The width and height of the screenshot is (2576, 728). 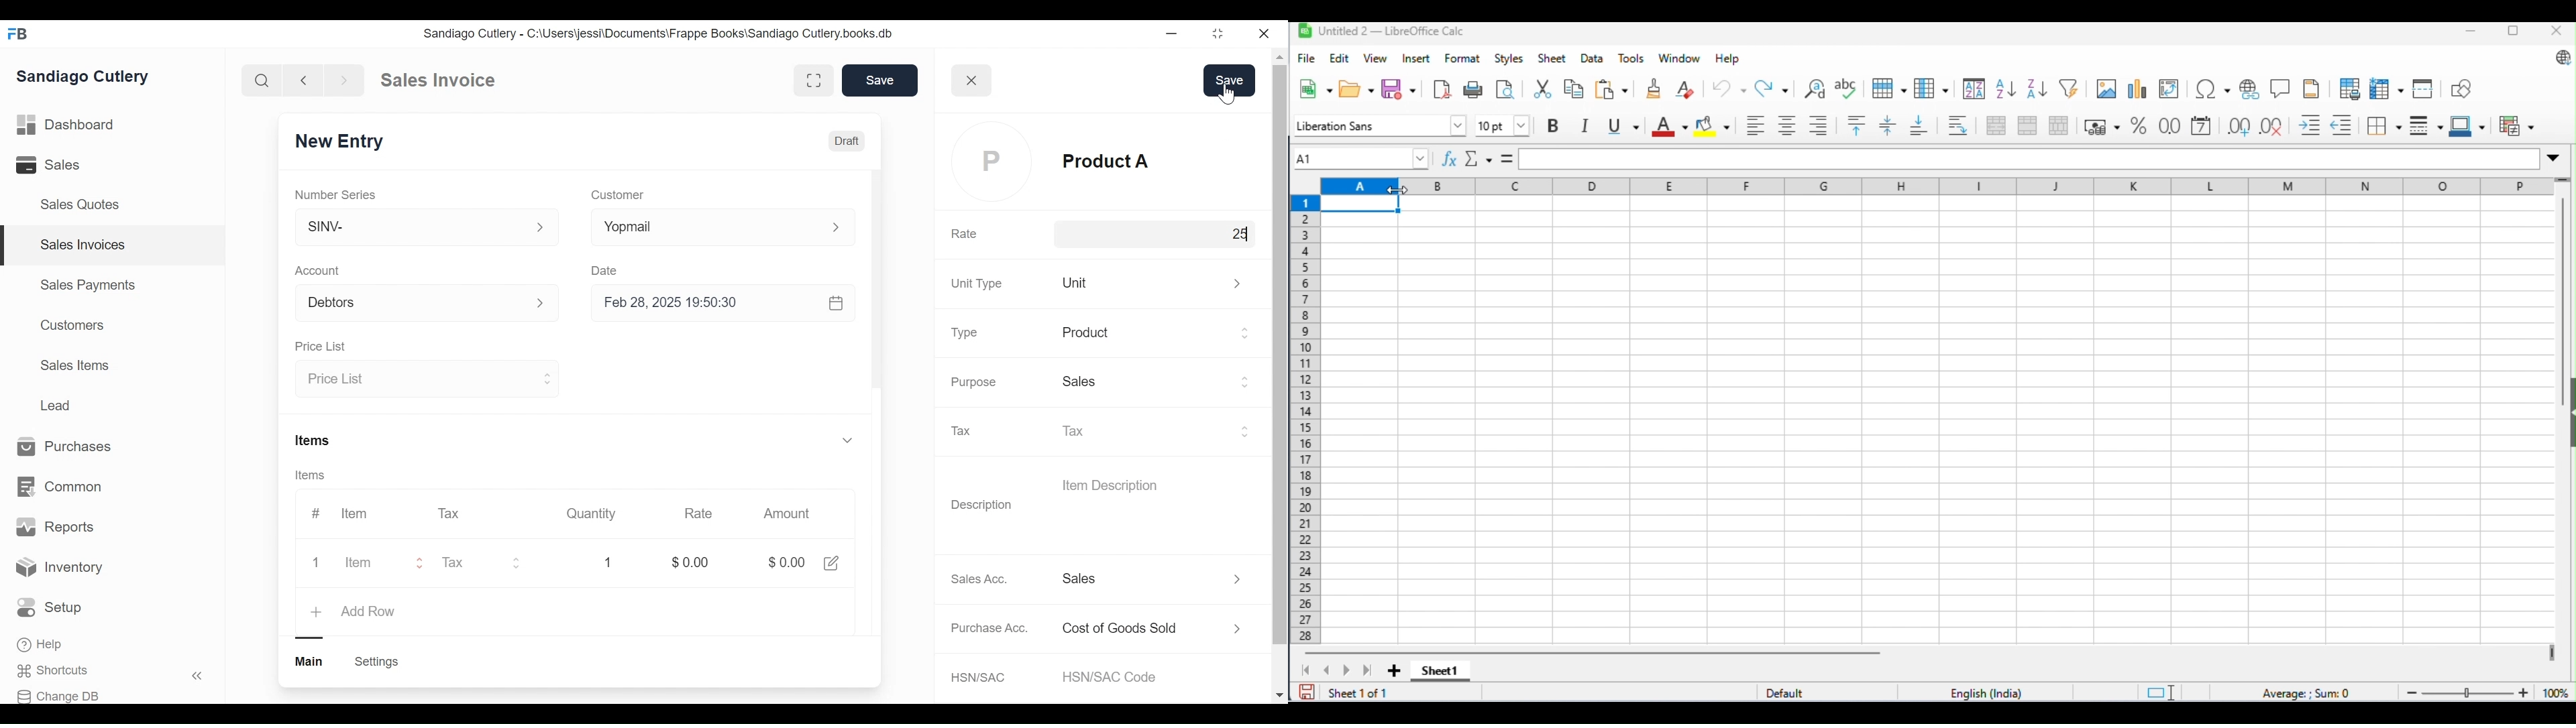 What do you see at coordinates (83, 245) in the screenshot?
I see `Sales Invoices` at bounding box center [83, 245].